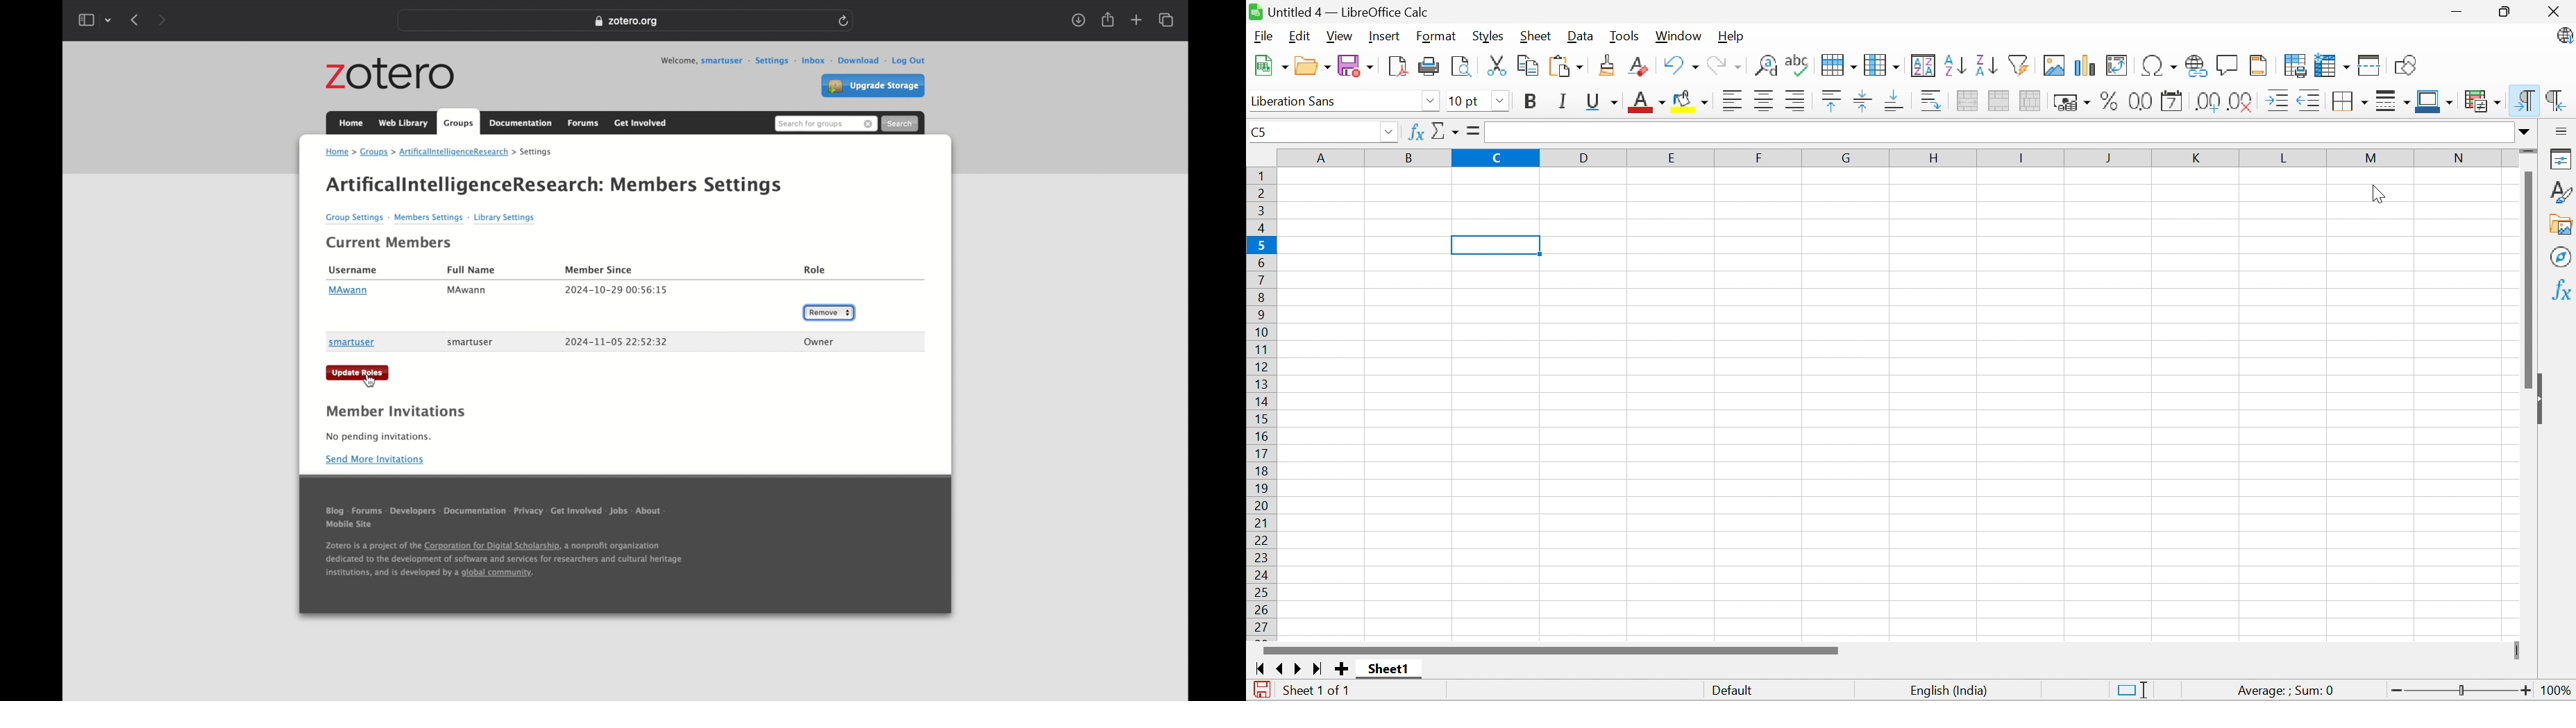 The height and width of the screenshot is (728, 2576). What do you see at coordinates (2142, 101) in the screenshot?
I see `Format as number` at bounding box center [2142, 101].